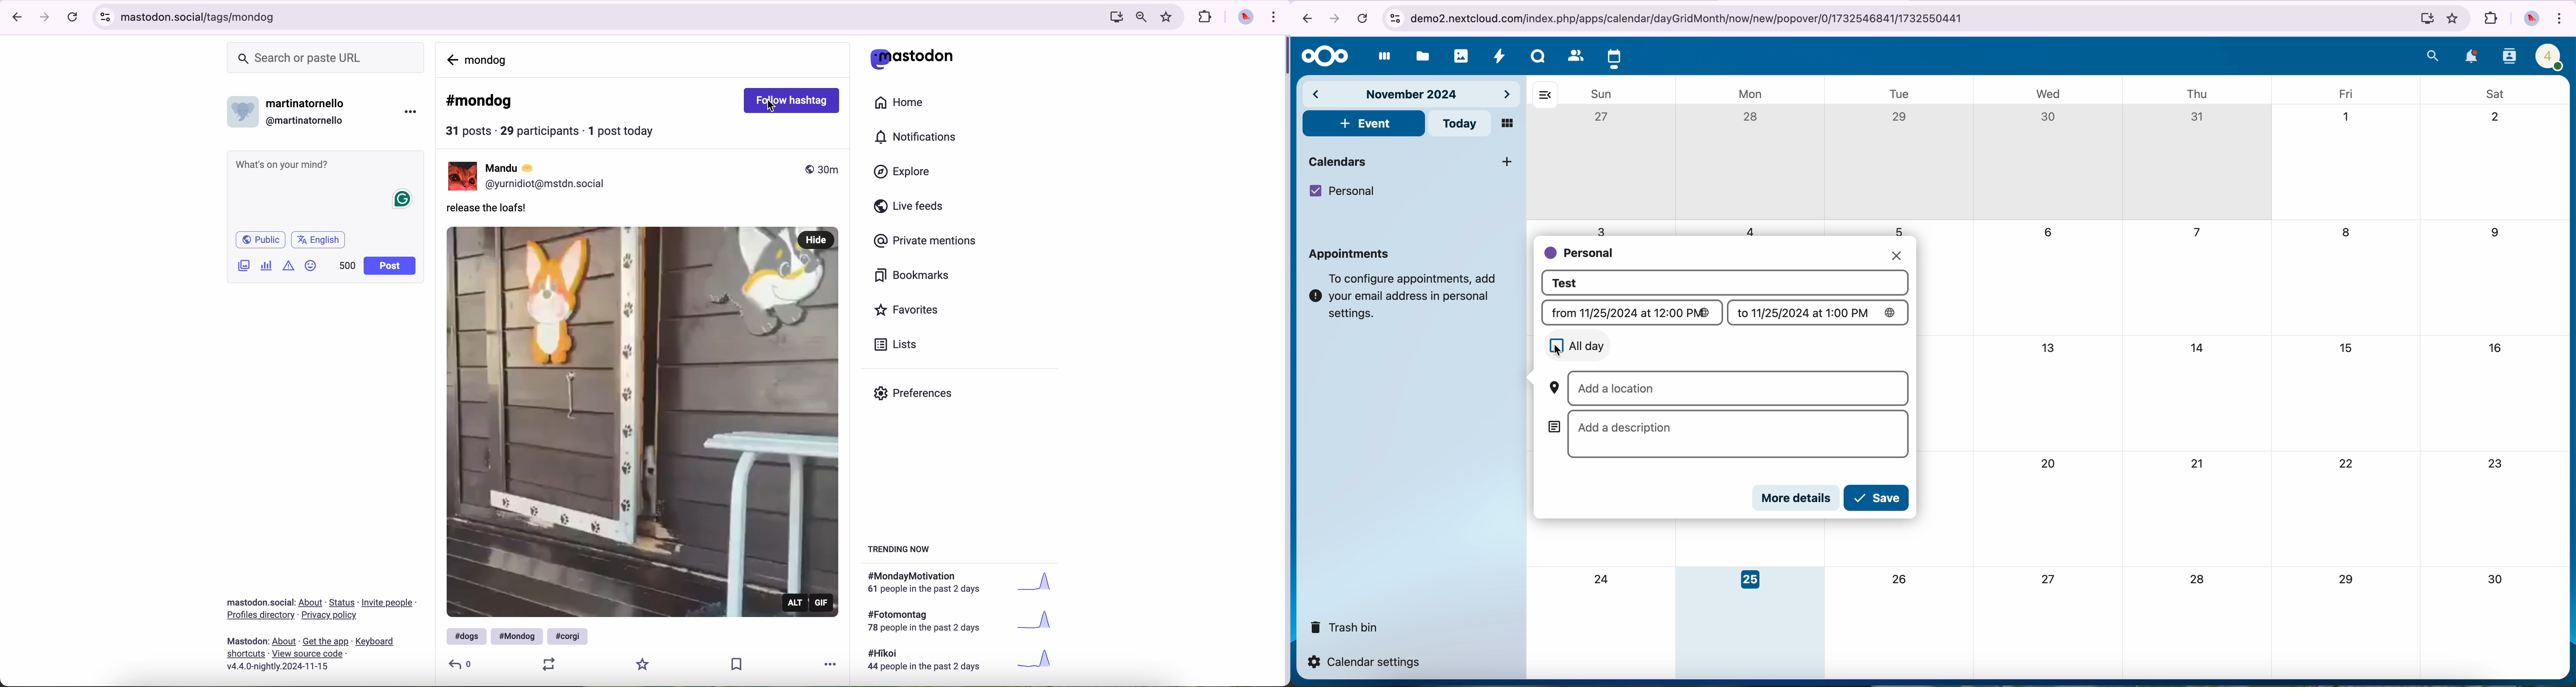  Describe the element at coordinates (309, 104) in the screenshot. I see `user name` at that location.